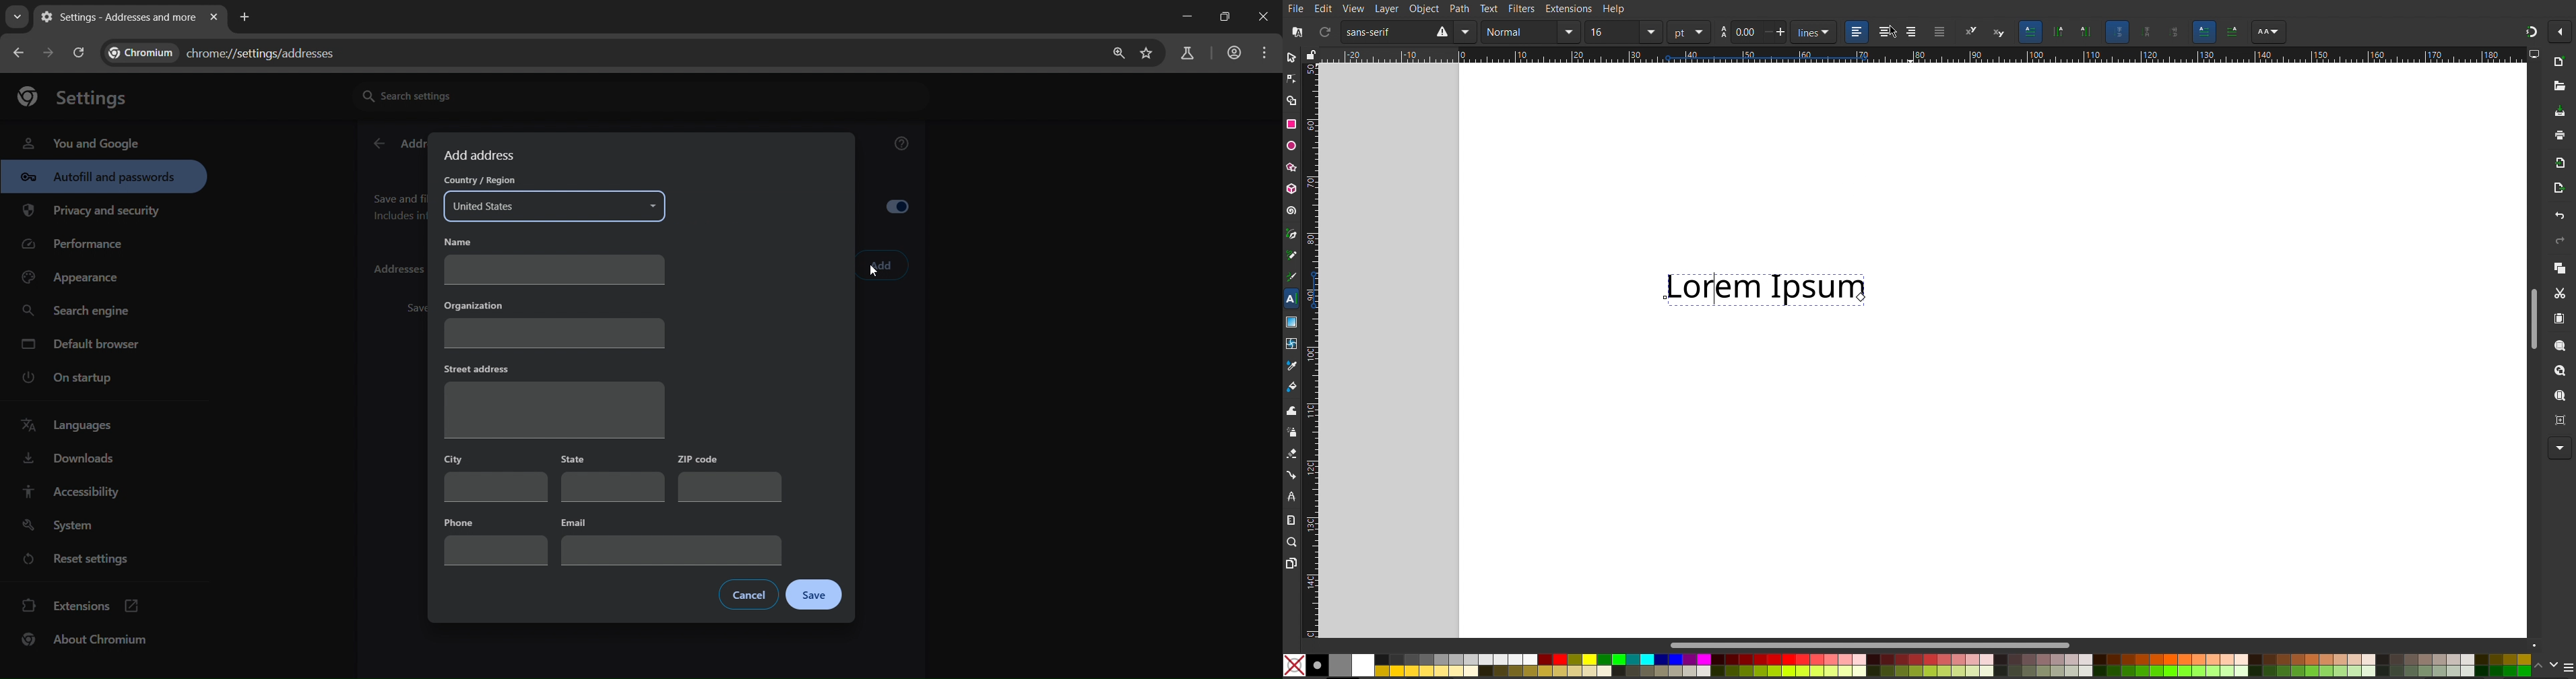  I want to click on state, so click(611, 479).